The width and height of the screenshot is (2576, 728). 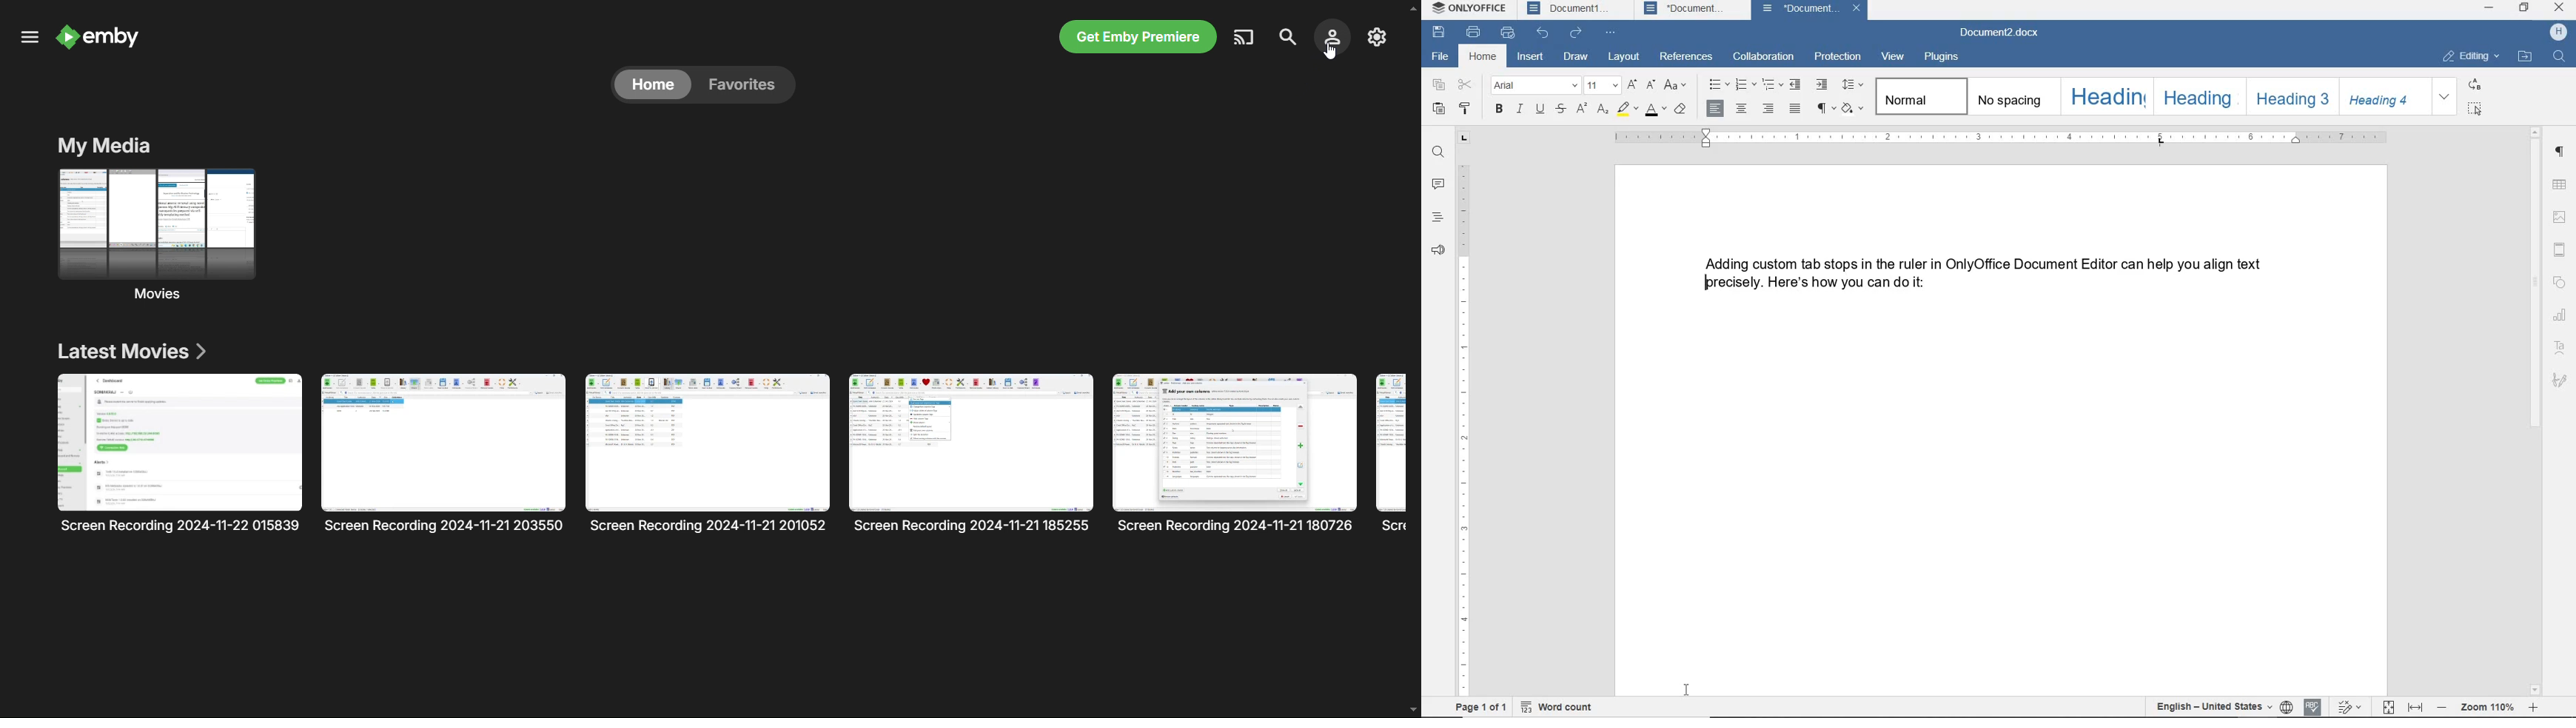 I want to click on find, so click(x=1438, y=153).